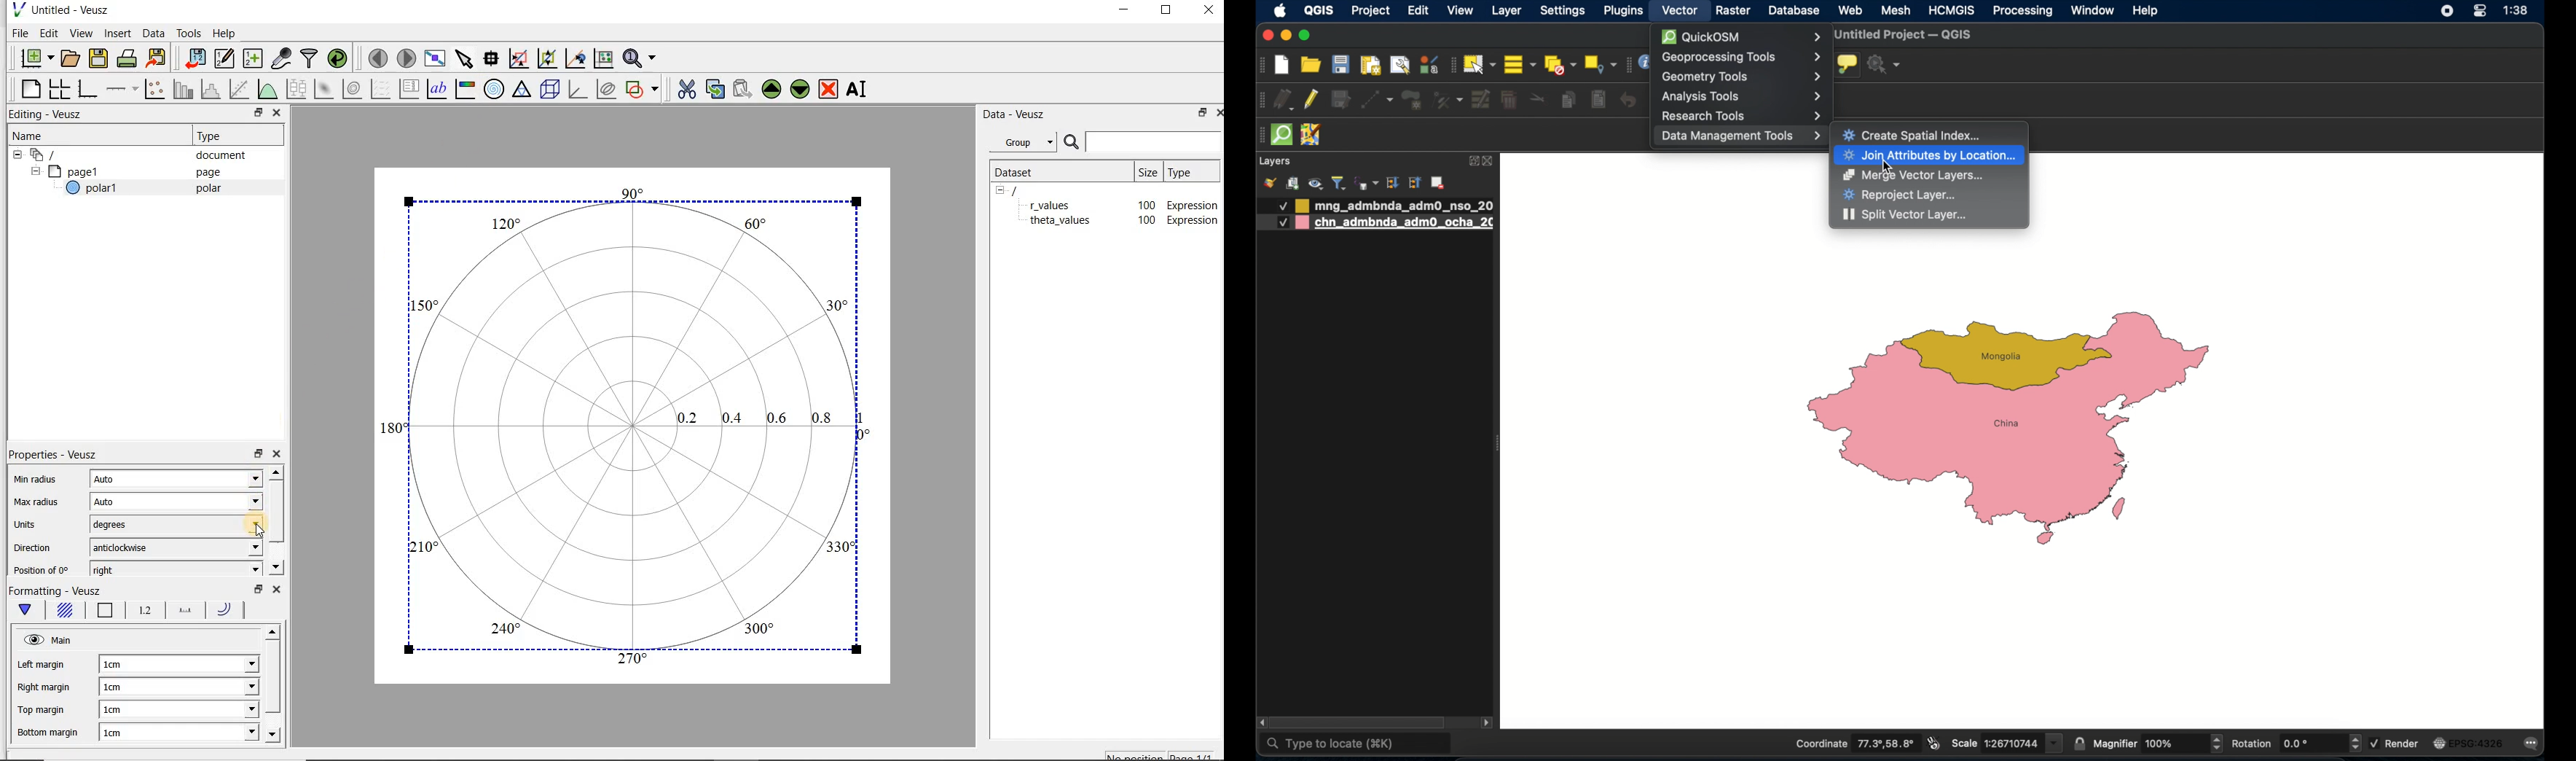  Describe the element at coordinates (493, 59) in the screenshot. I see `Read data points on the graph` at that location.